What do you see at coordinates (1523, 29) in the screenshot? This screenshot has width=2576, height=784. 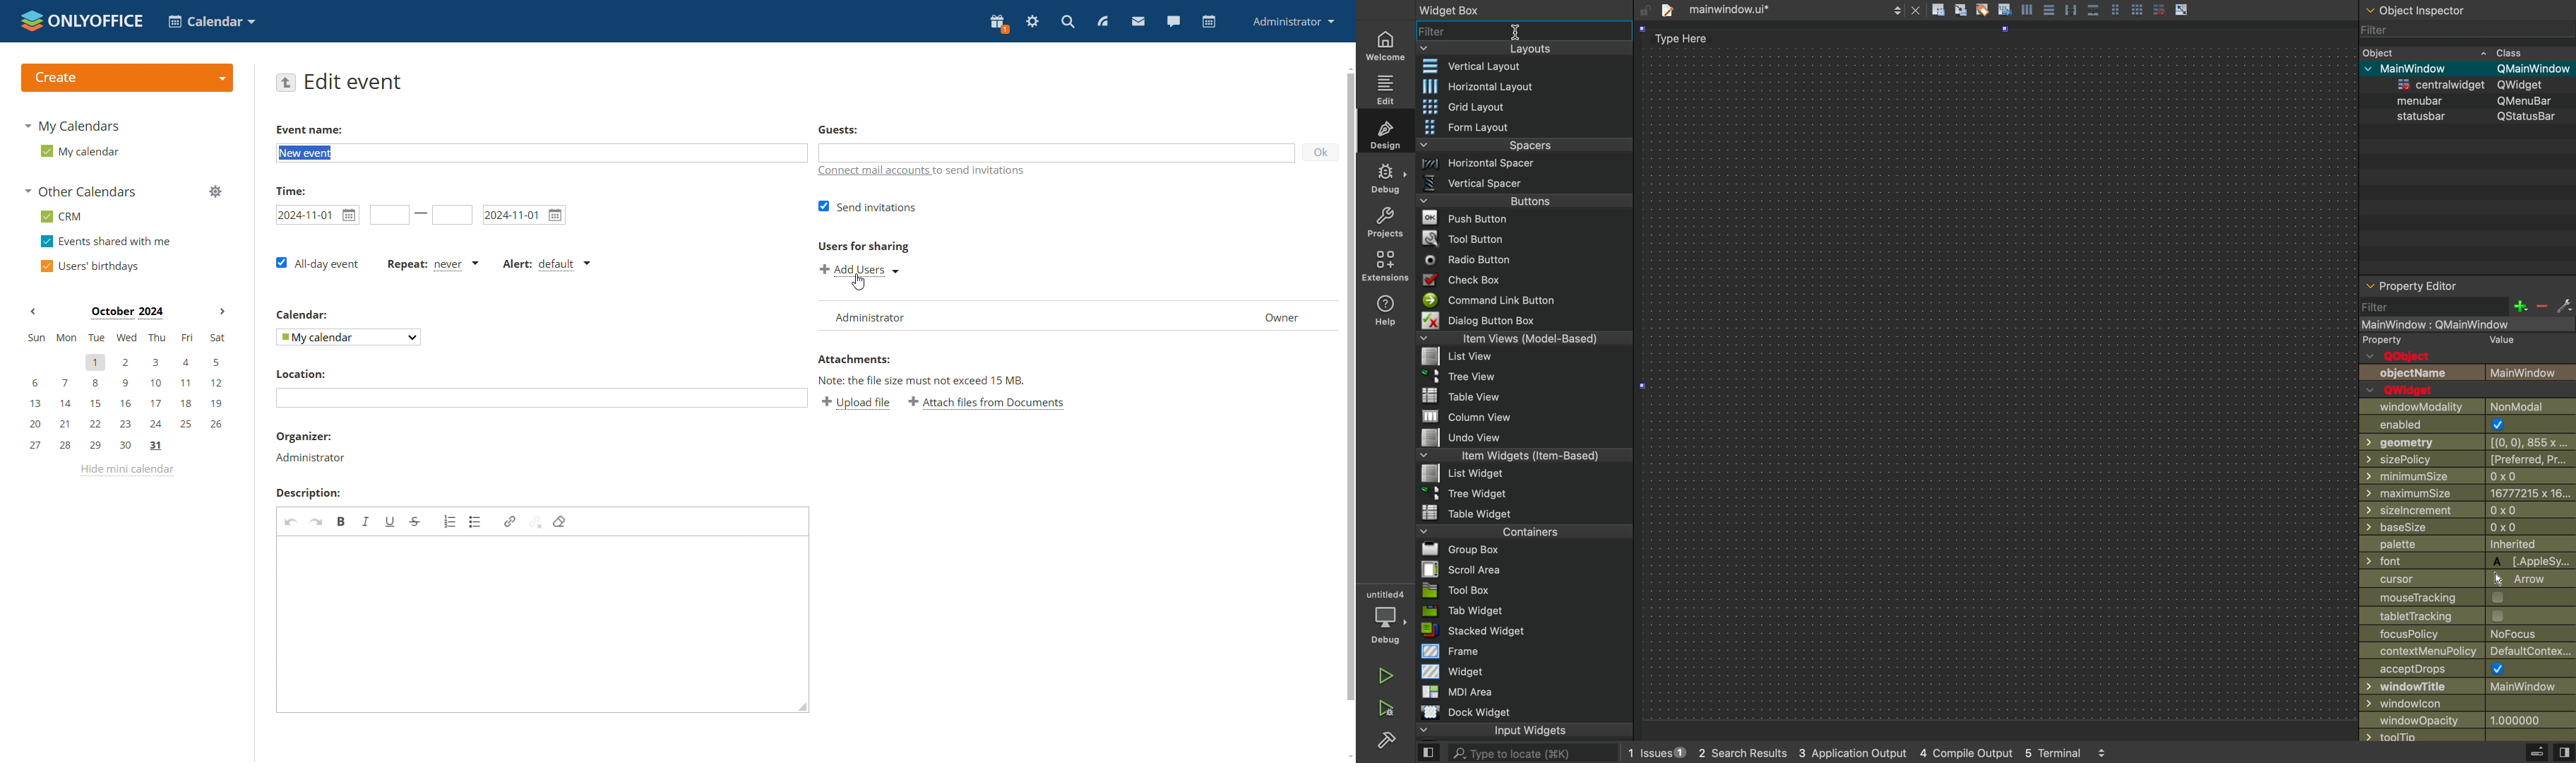 I see `widget filter bar` at bounding box center [1523, 29].